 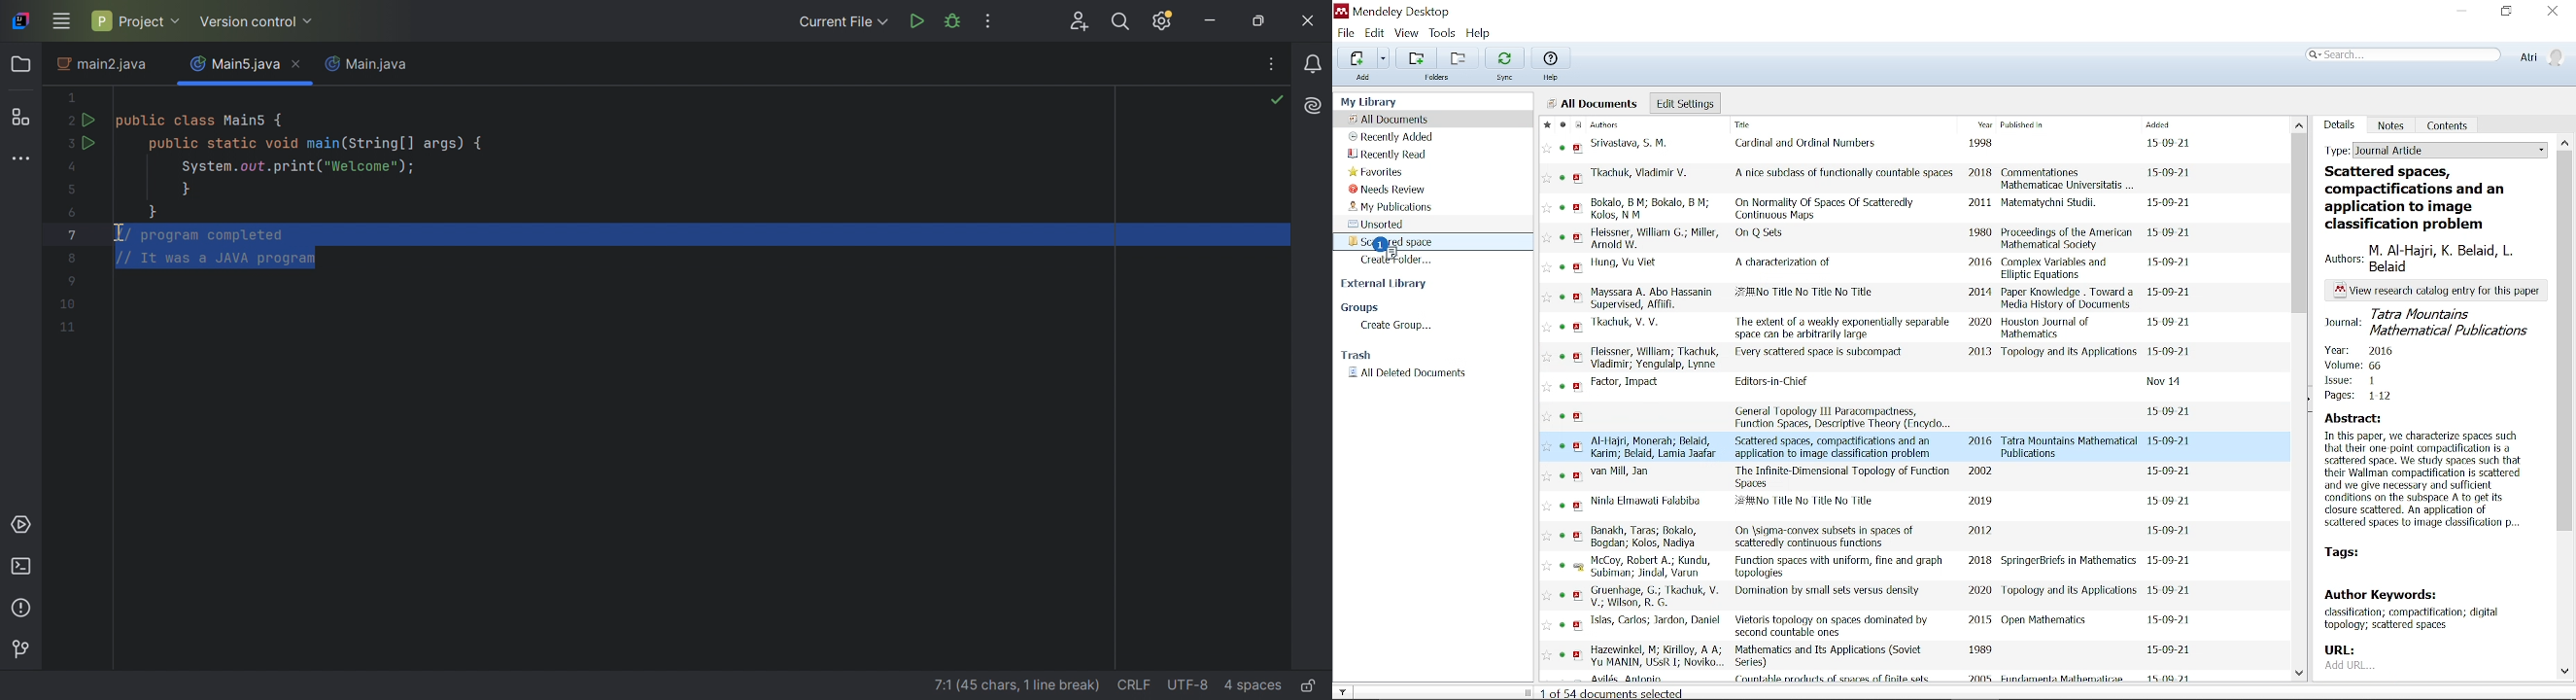 What do you see at coordinates (2172, 293) in the screenshot?
I see `date` at bounding box center [2172, 293].